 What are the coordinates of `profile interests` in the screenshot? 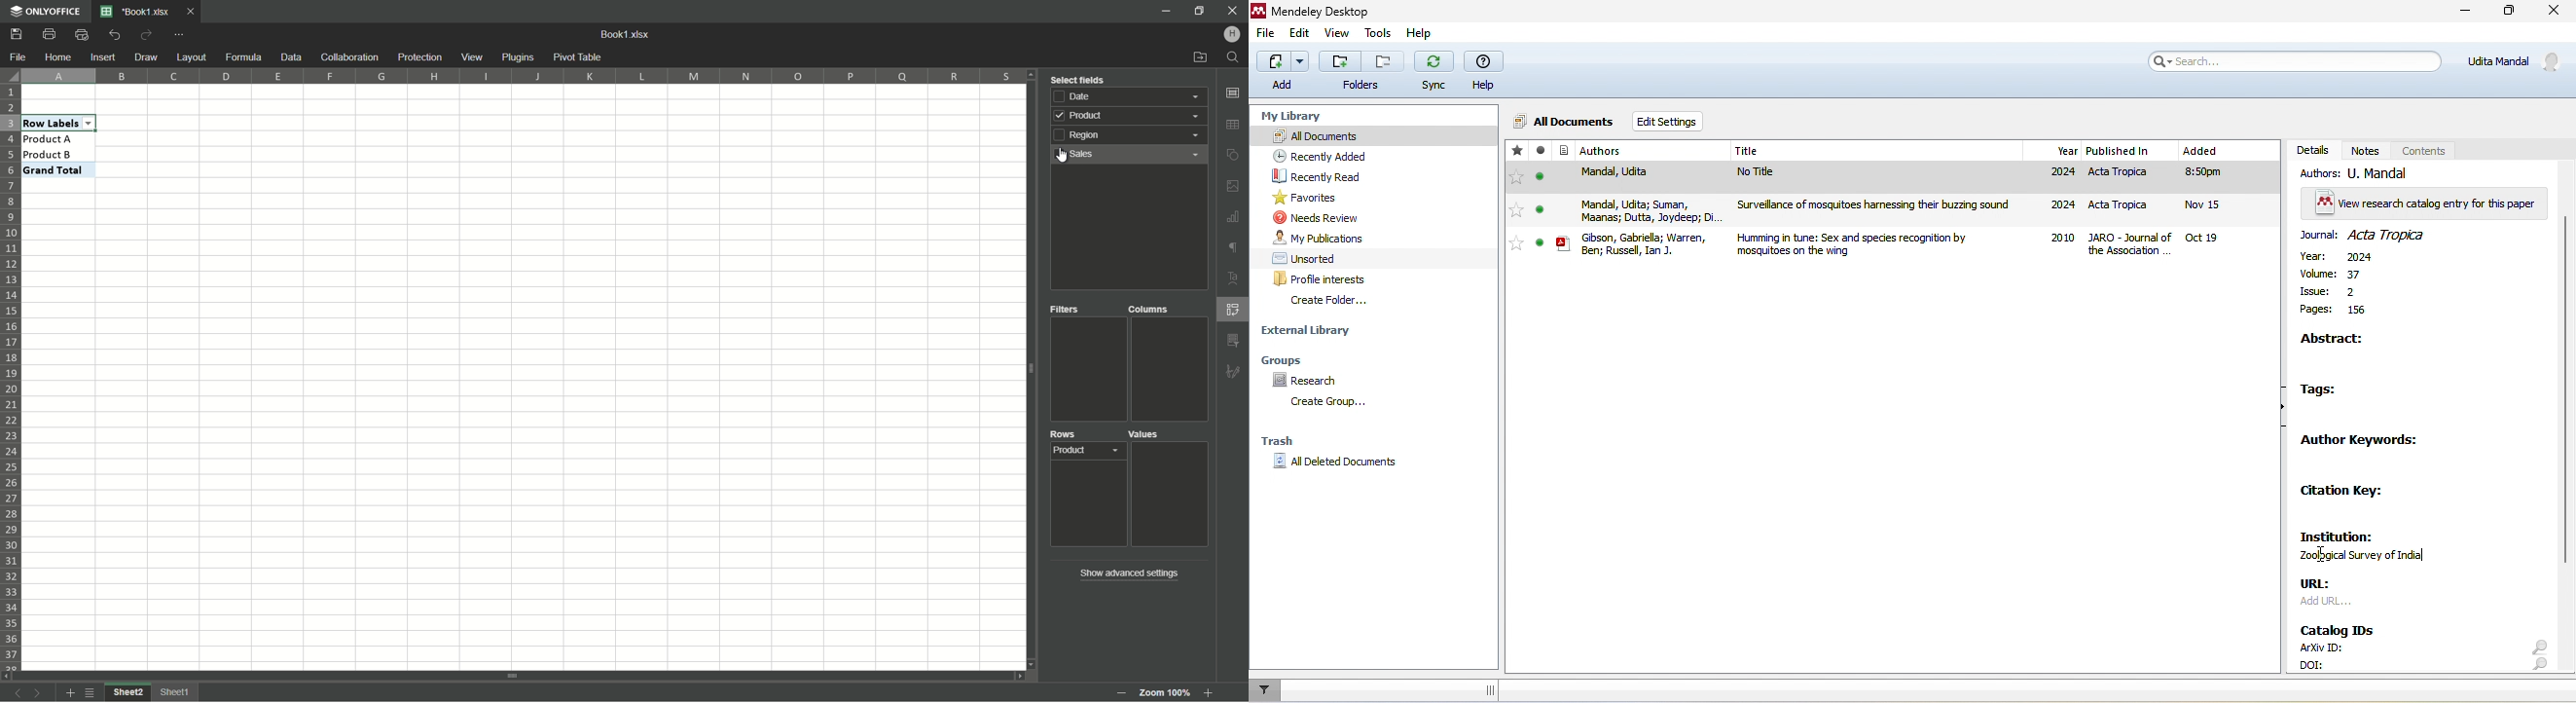 It's located at (1328, 279).